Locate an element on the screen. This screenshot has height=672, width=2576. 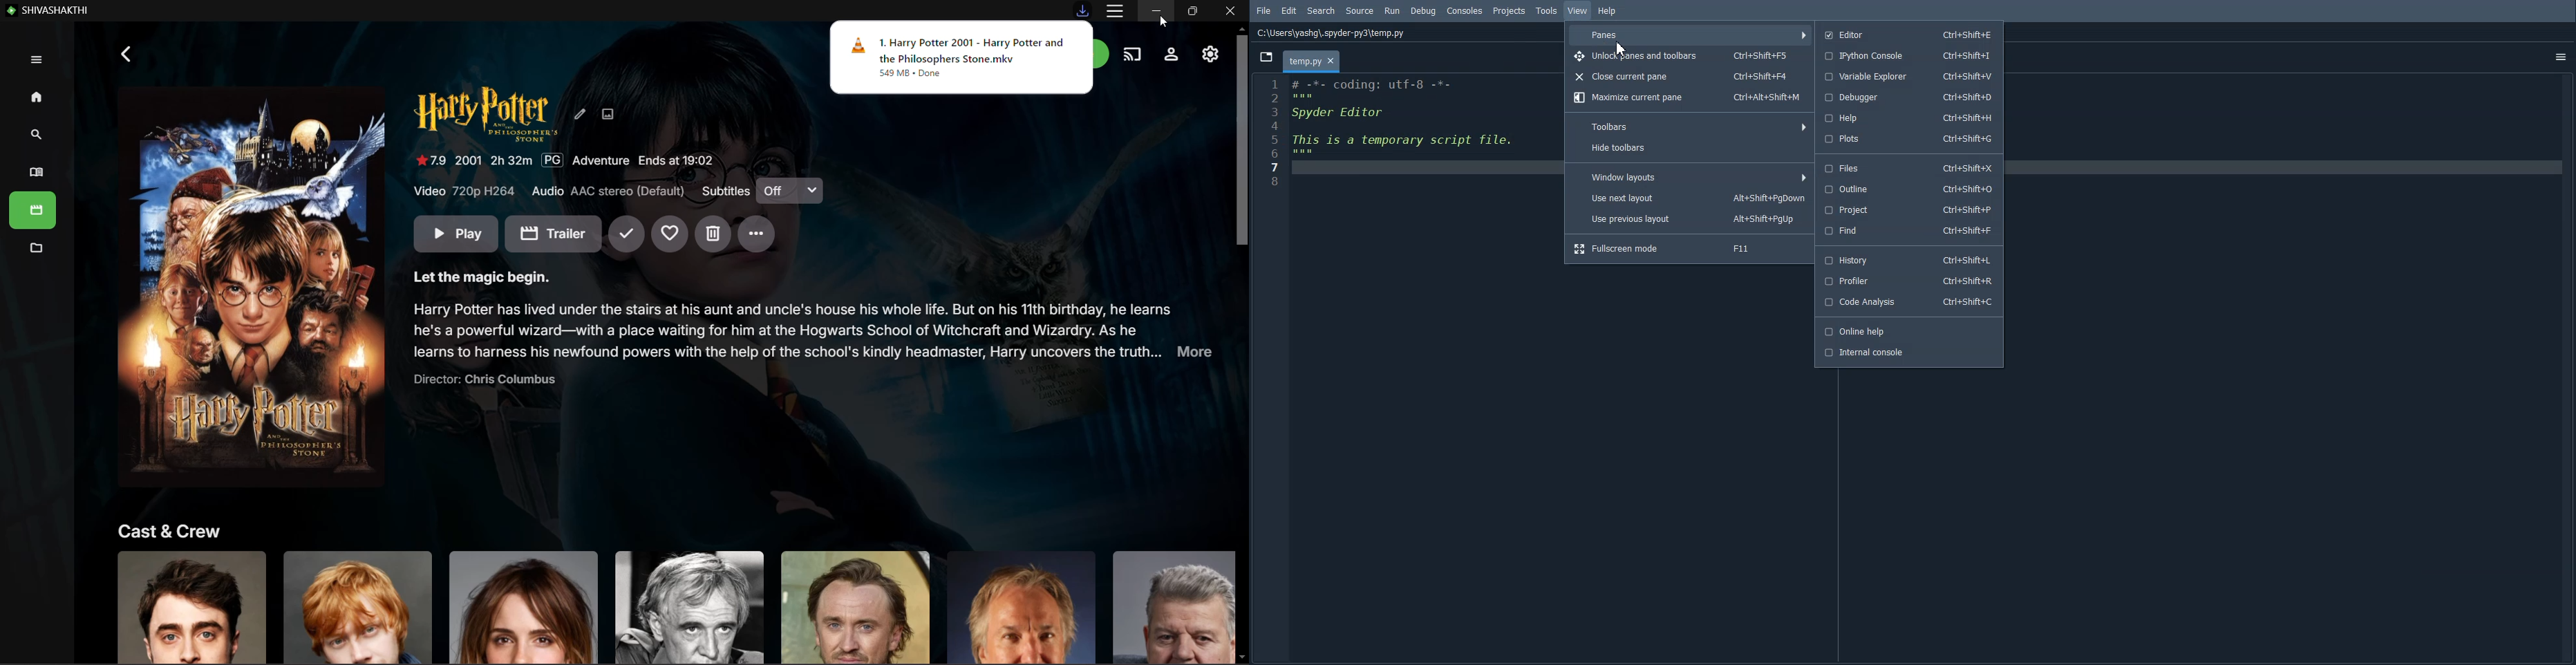
Edit Metadata is located at coordinates (580, 113).